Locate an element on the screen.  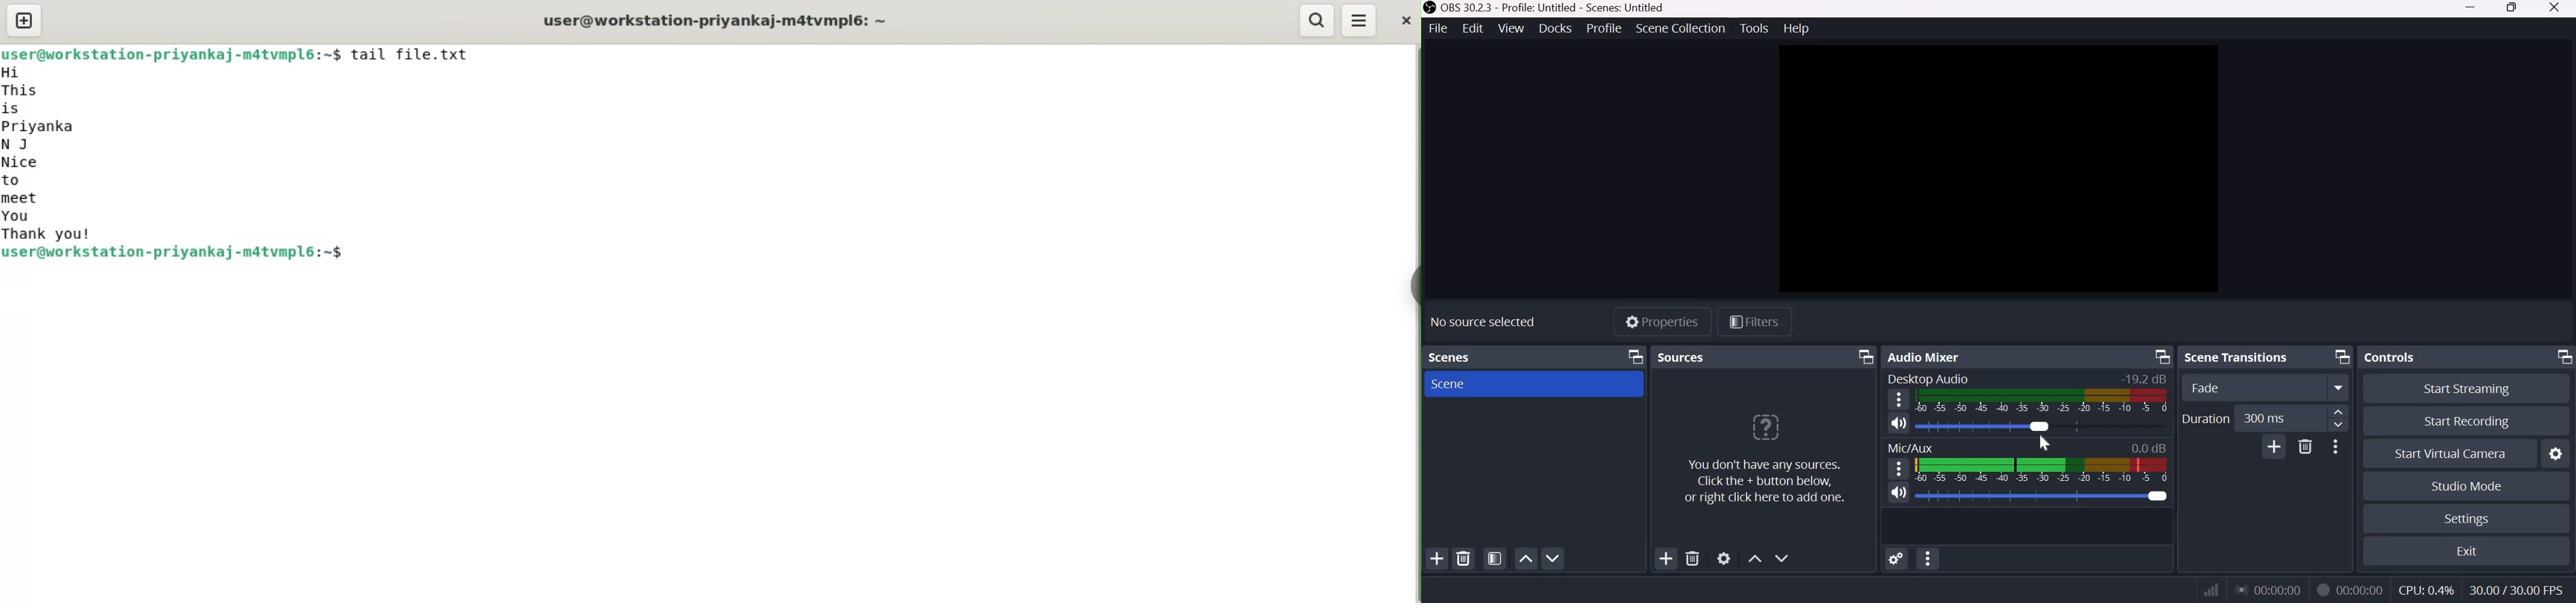
Open source properties is located at coordinates (1725, 558).